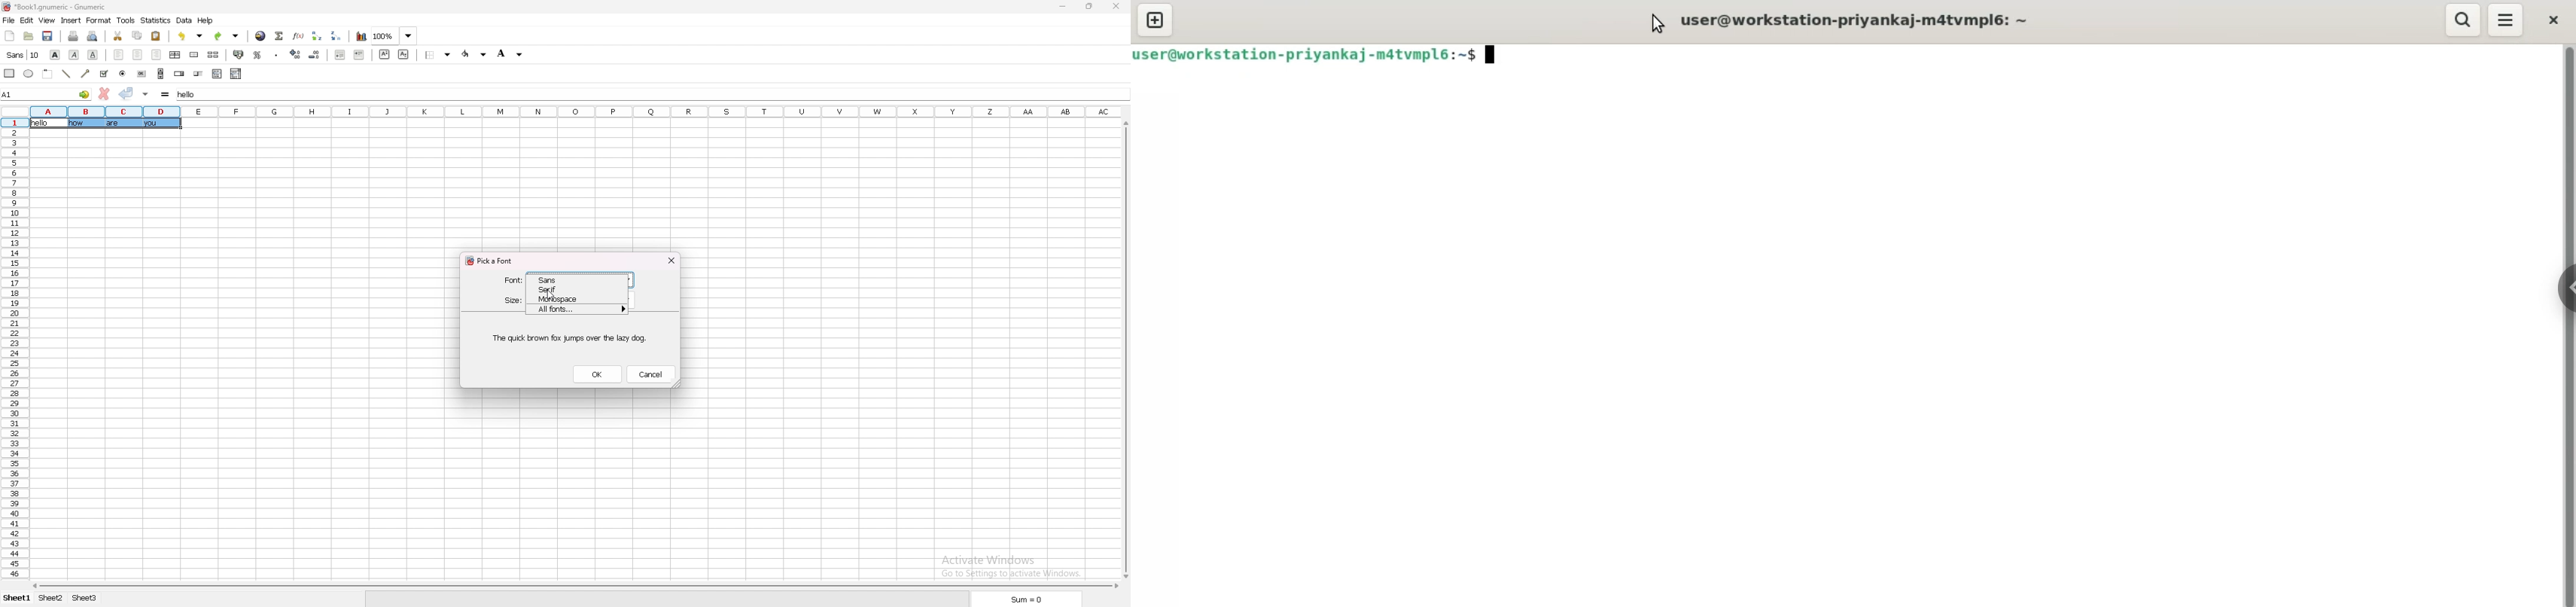 The image size is (2576, 616). What do you see at coordinates (126, 20) in the screenshot?
I see `tools` at bounding box center [126, 20].